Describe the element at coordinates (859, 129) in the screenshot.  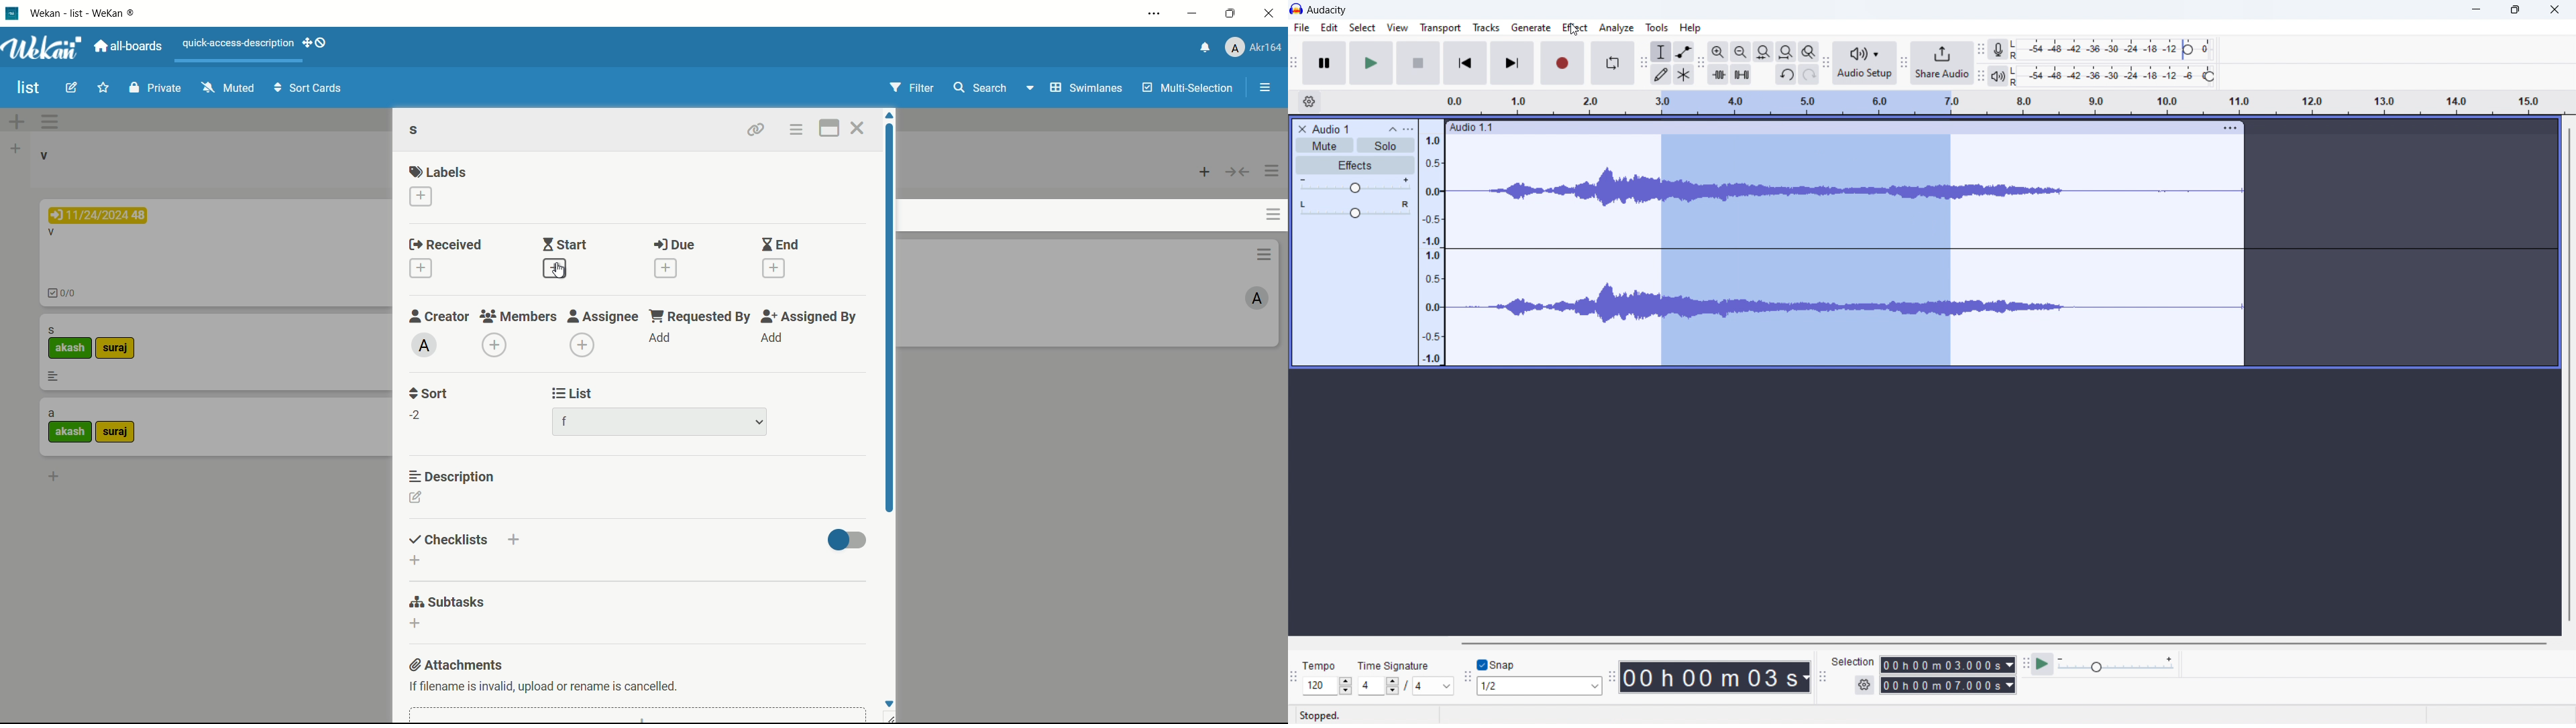
I see `close card` at that location.